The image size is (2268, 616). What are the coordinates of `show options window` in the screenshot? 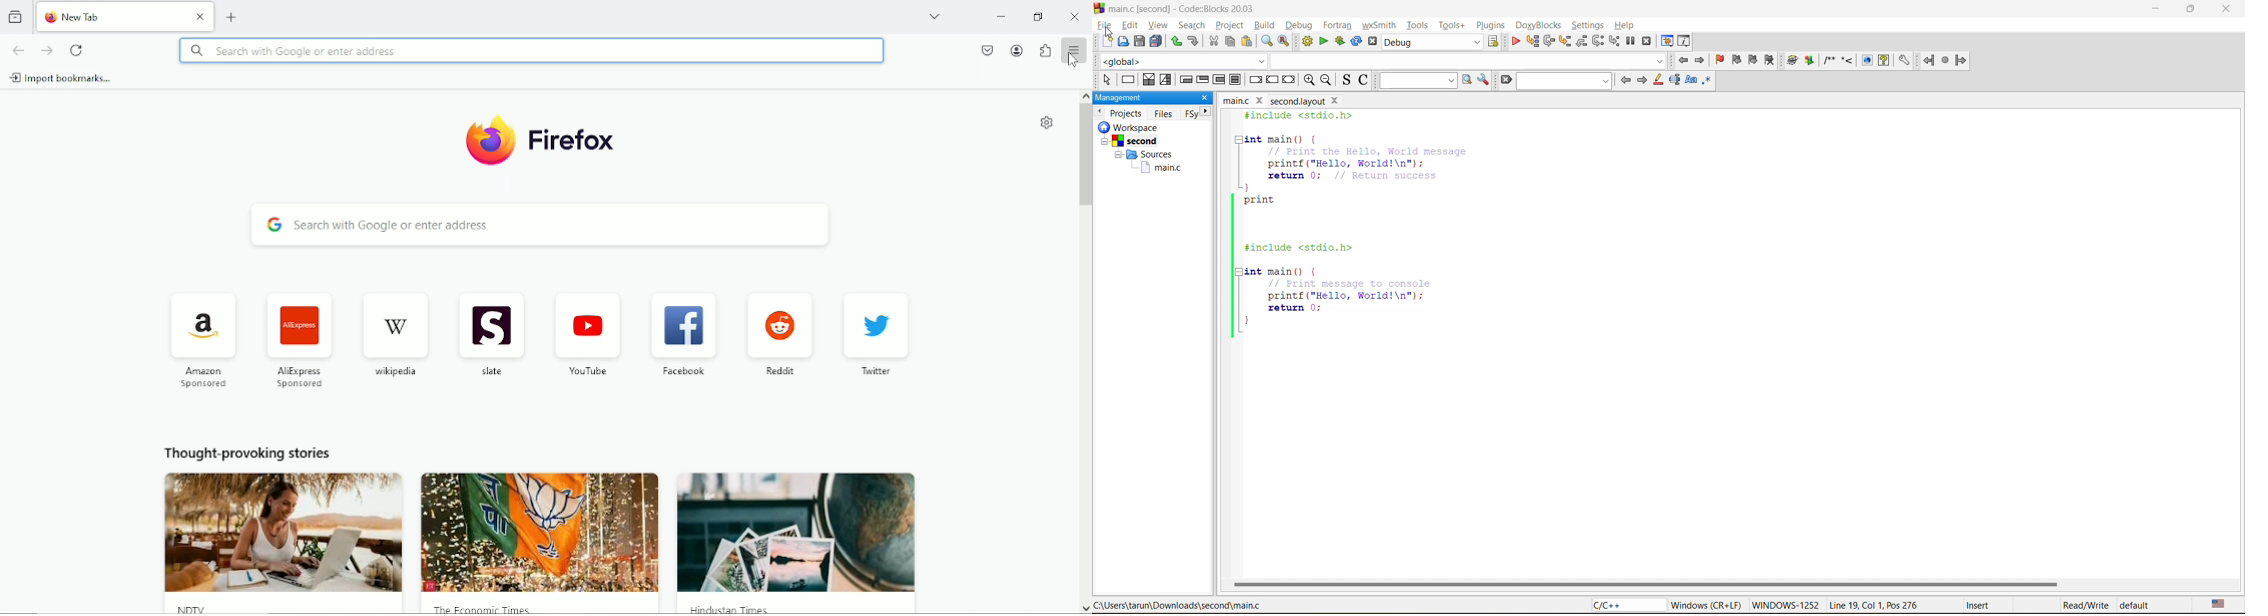 It's located at (1486, 81).